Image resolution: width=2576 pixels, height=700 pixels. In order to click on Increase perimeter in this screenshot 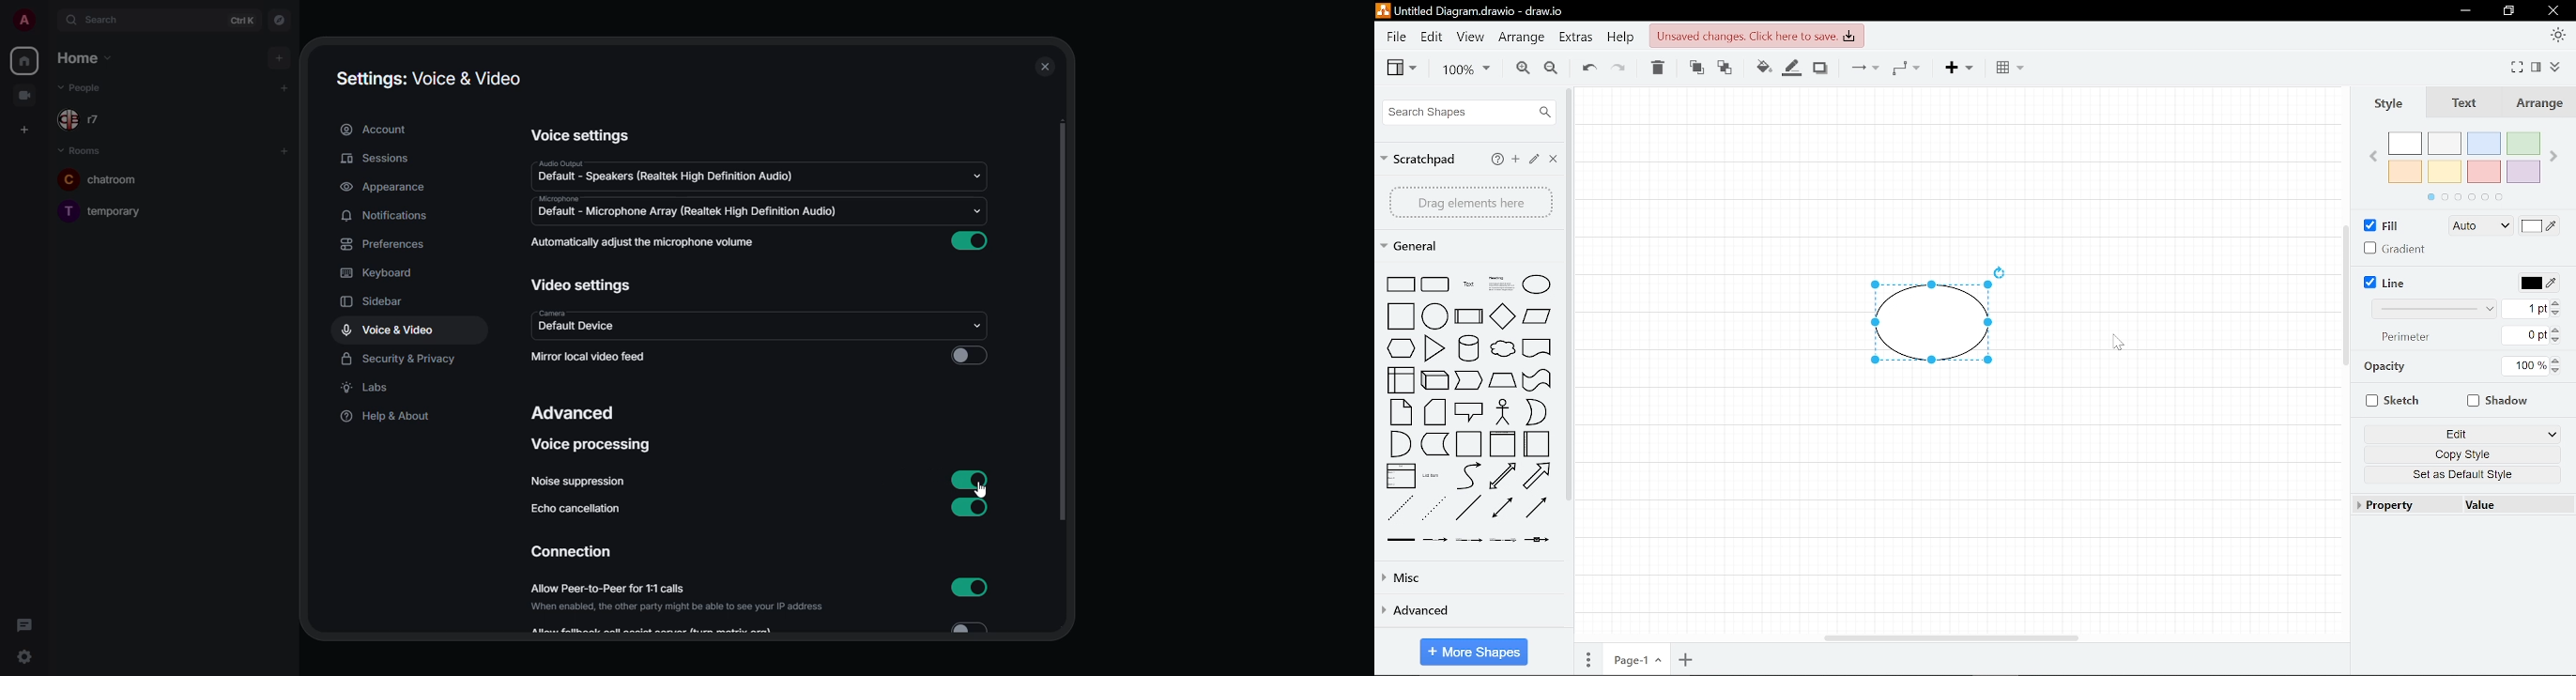, I will do `click(2558, 330)`.